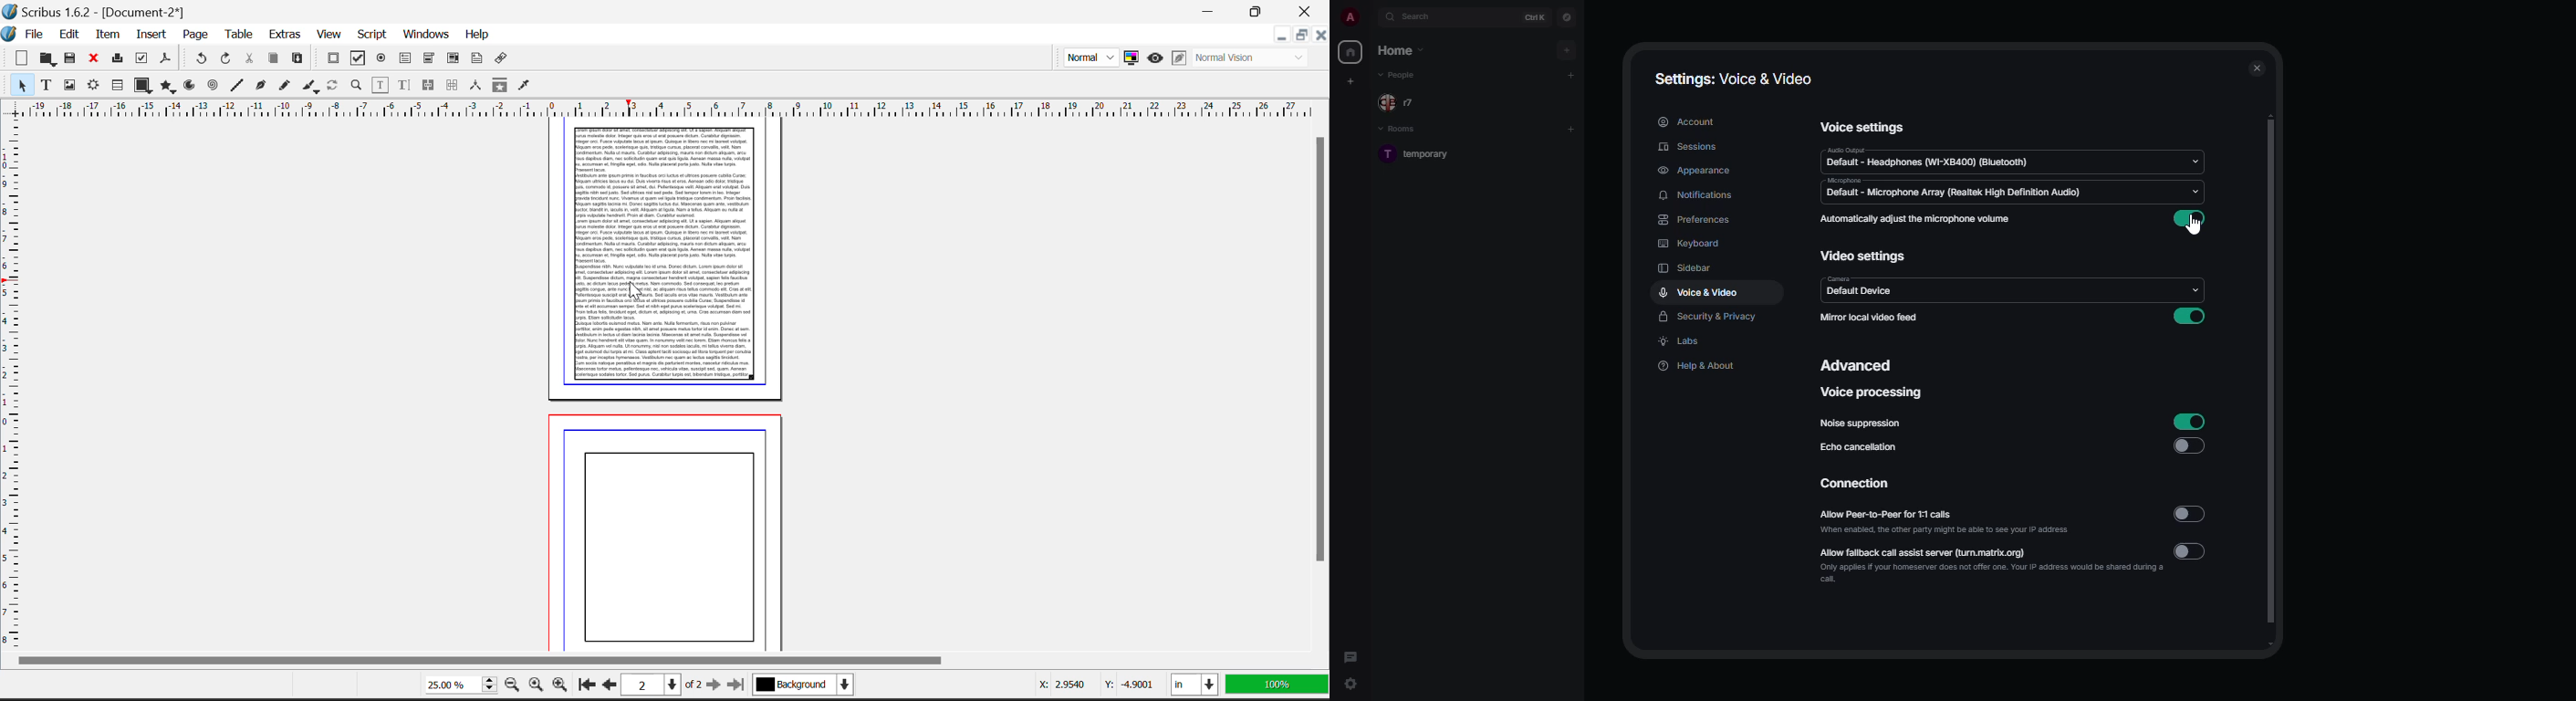  What do you see at coordinates (1698, 195) in the screenshot?
I see `notifications` at bounding box center [1698, 195].